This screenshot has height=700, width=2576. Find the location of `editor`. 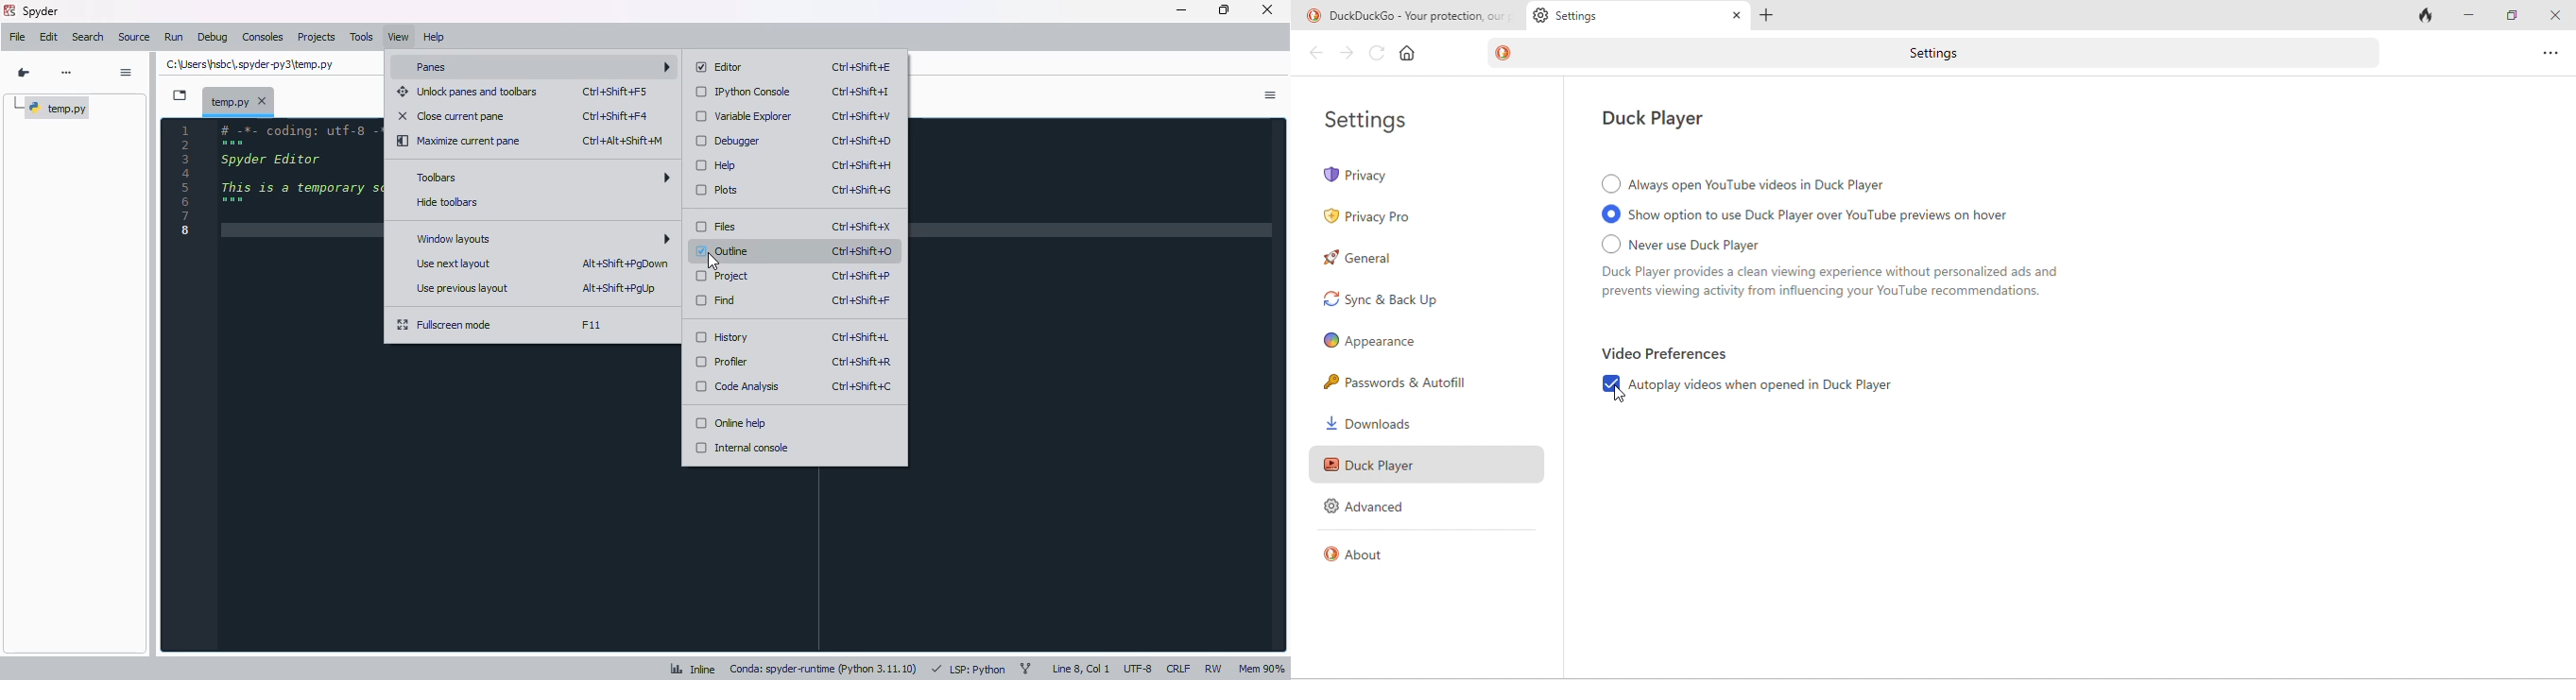

editor is located at coordinates (299, 383).